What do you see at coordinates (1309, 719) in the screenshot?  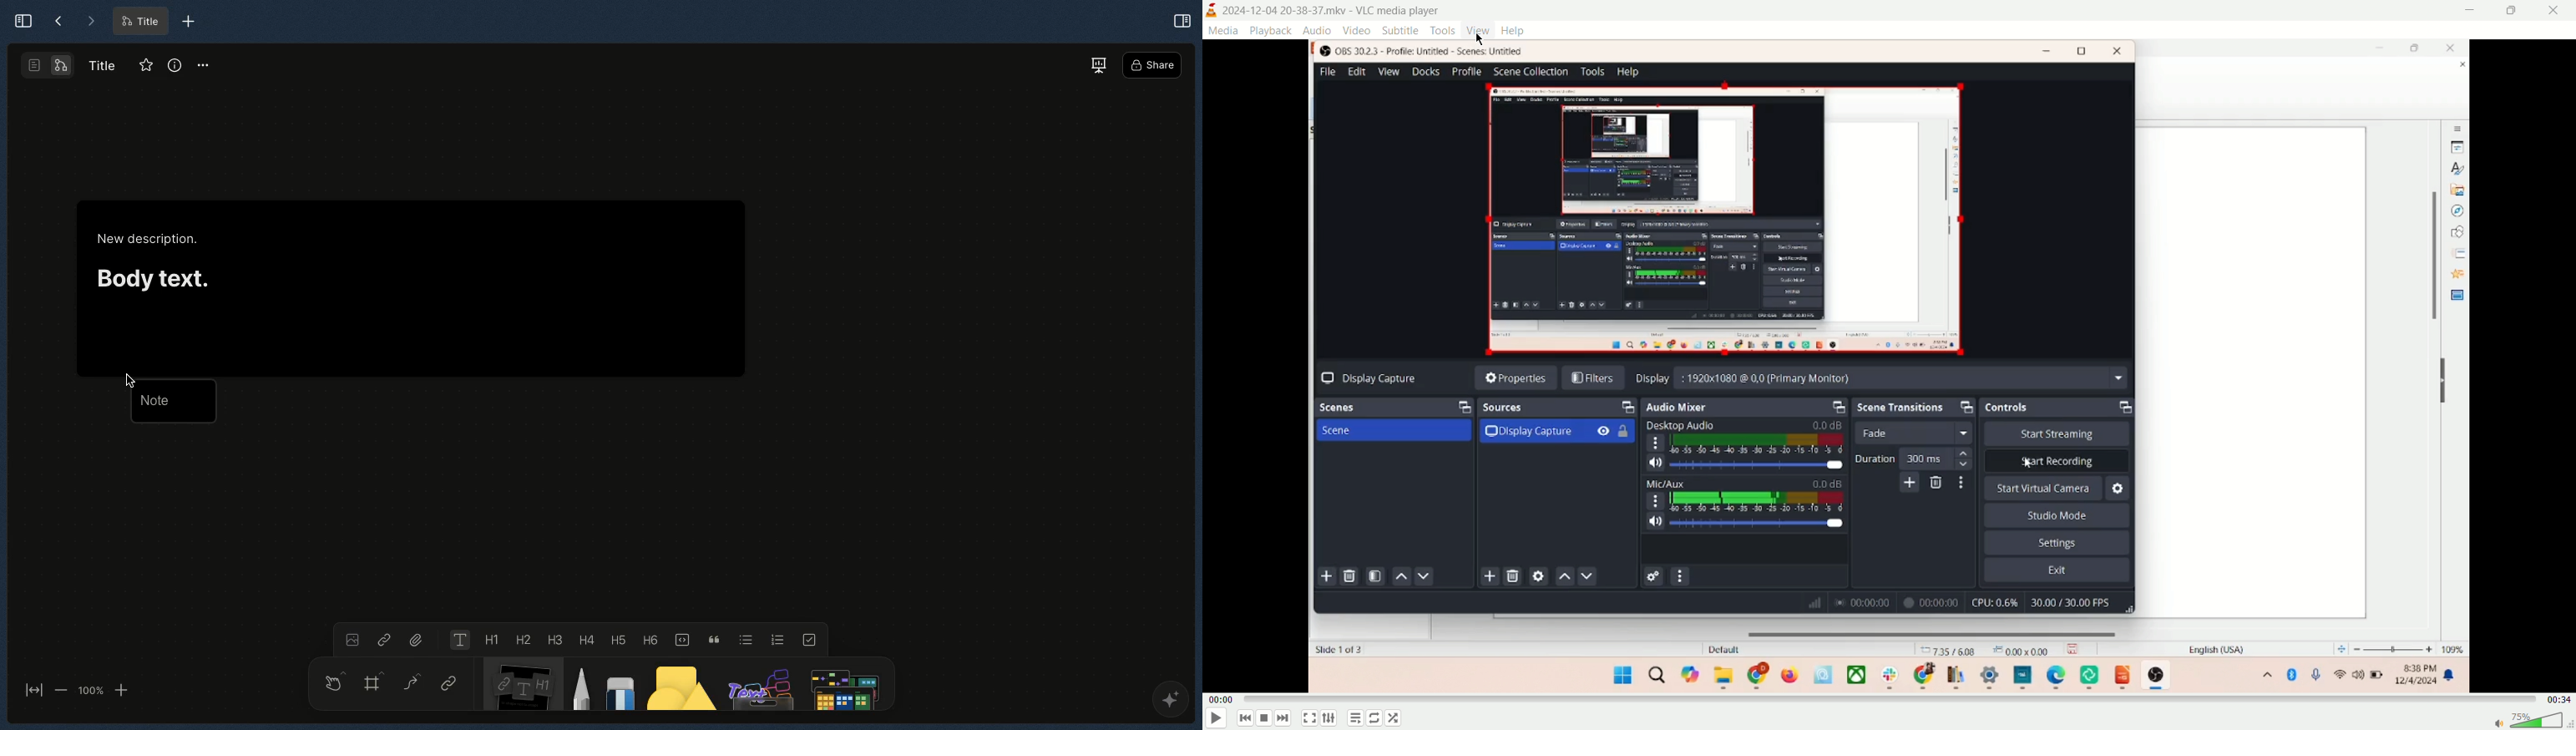 I see `fullscreen` at bounding box center [1309, 719].